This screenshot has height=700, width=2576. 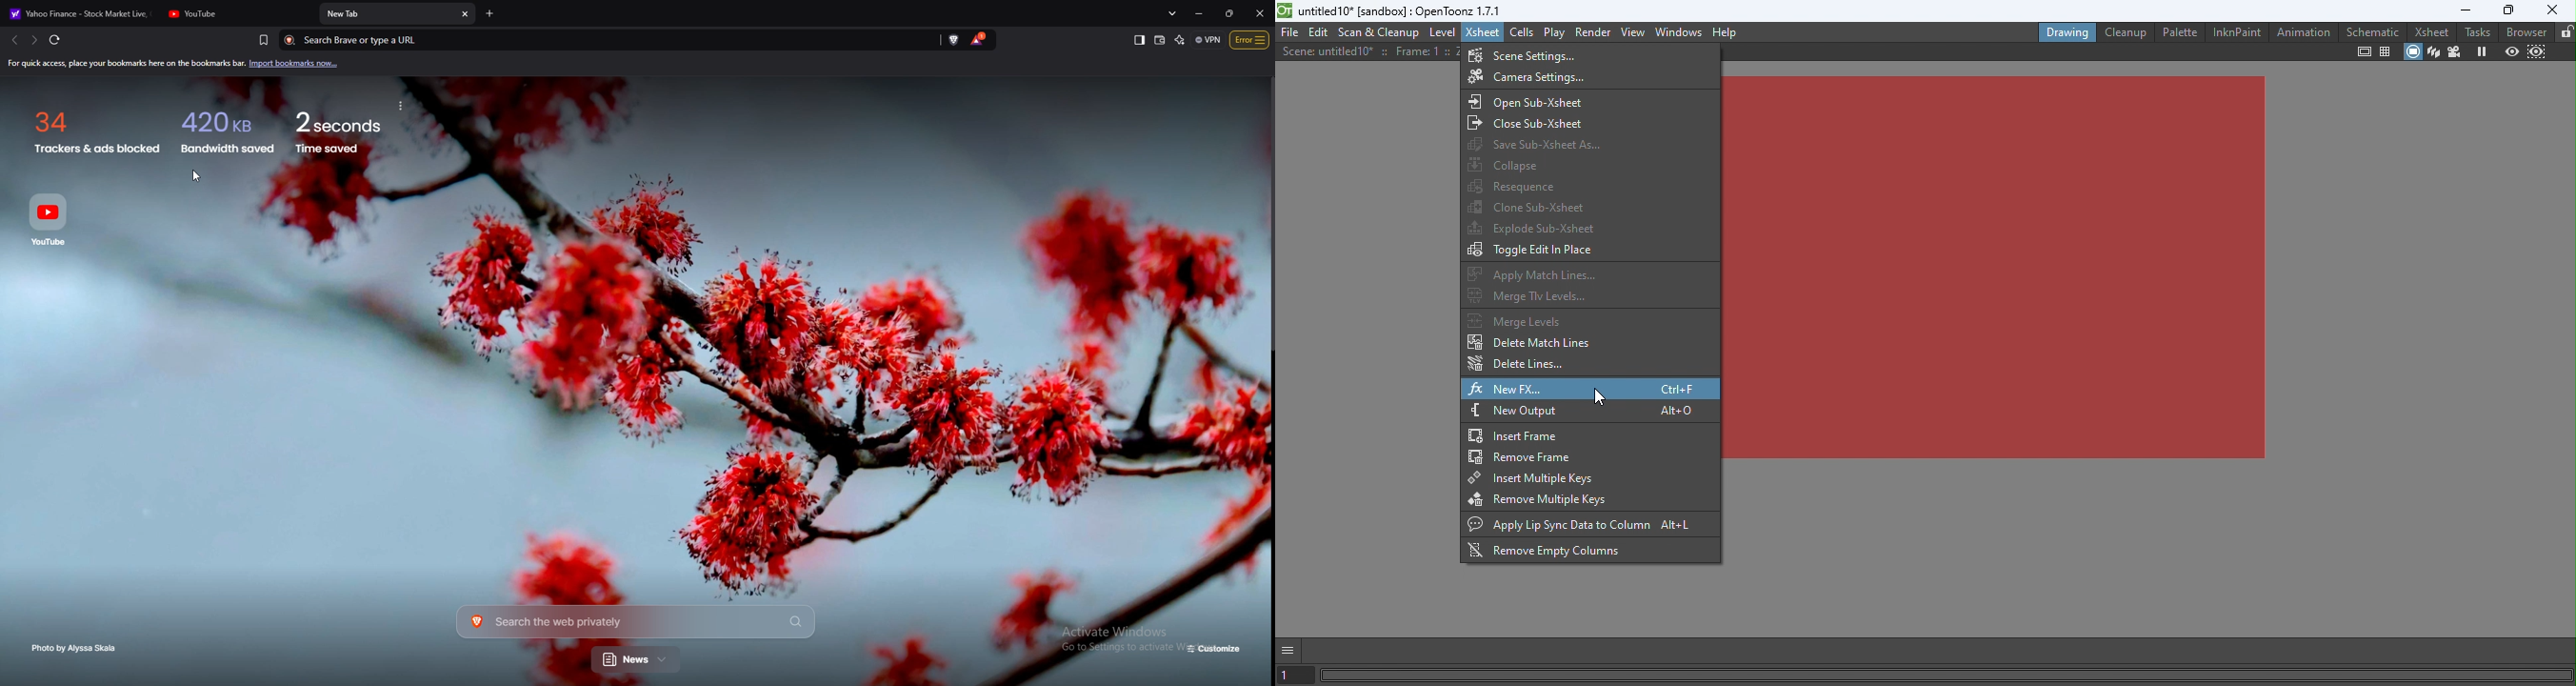 I want to click on Merge Tlv levels, so click(x=1529, y=295).